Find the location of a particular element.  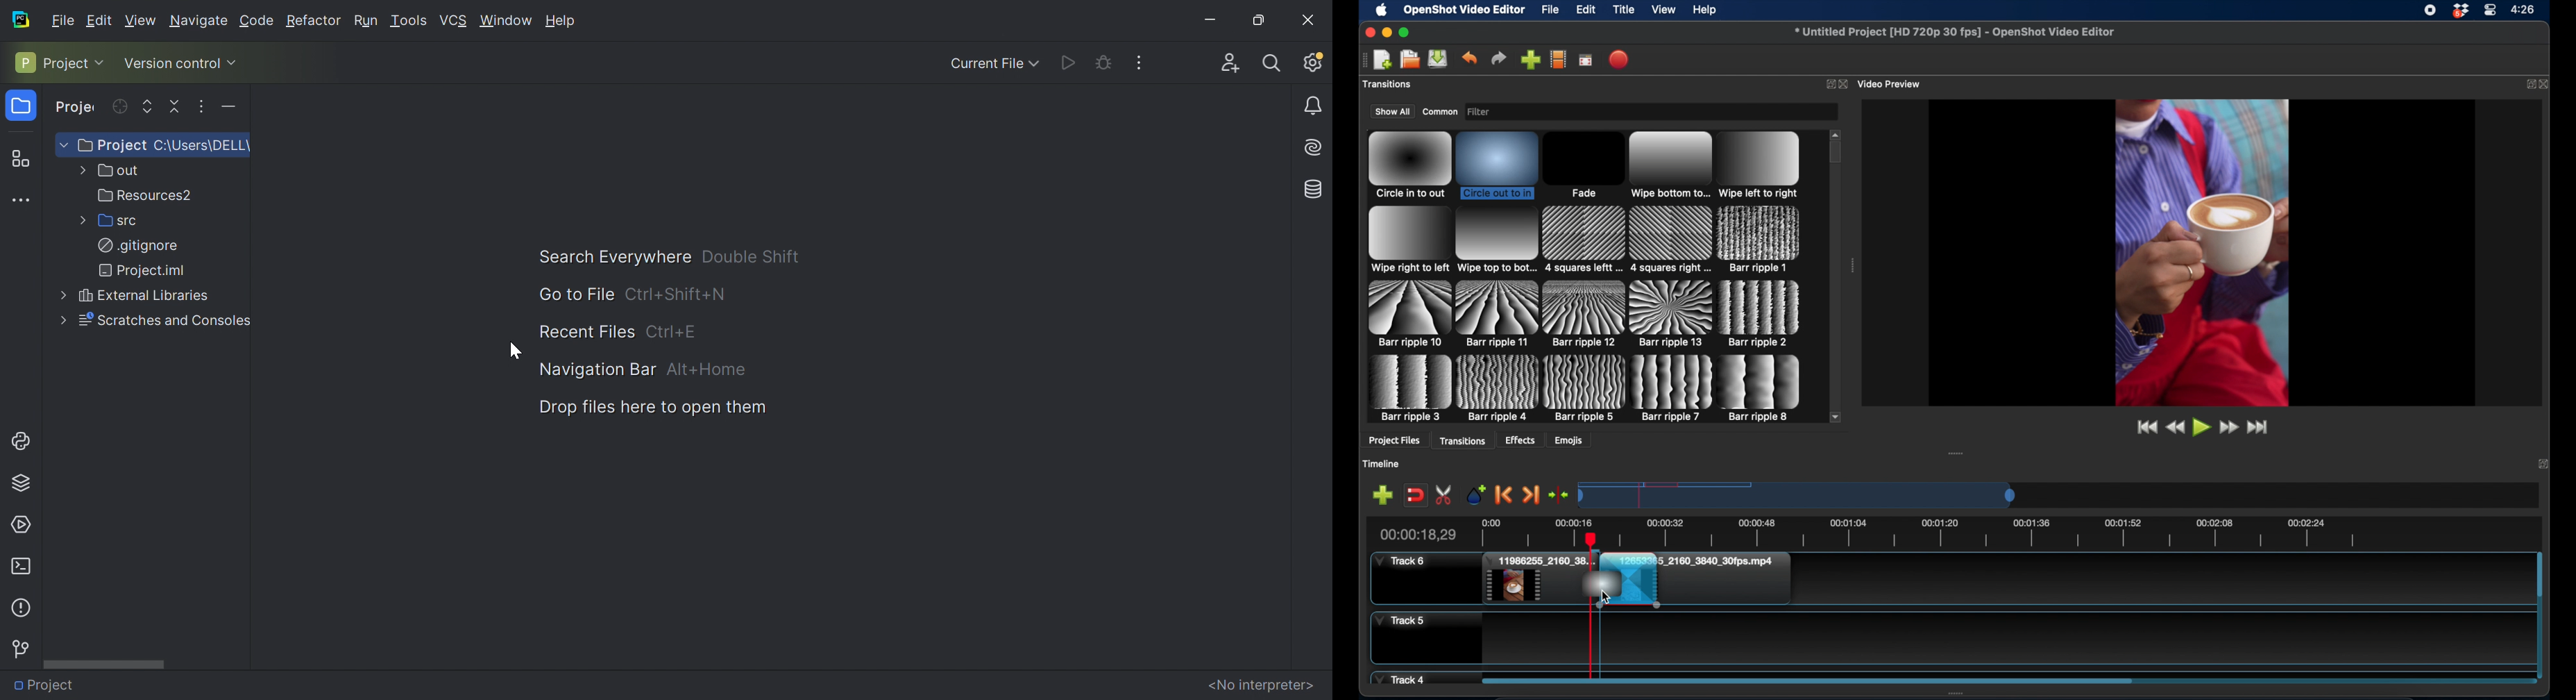

video preview is located at coordinates (1891, 84).